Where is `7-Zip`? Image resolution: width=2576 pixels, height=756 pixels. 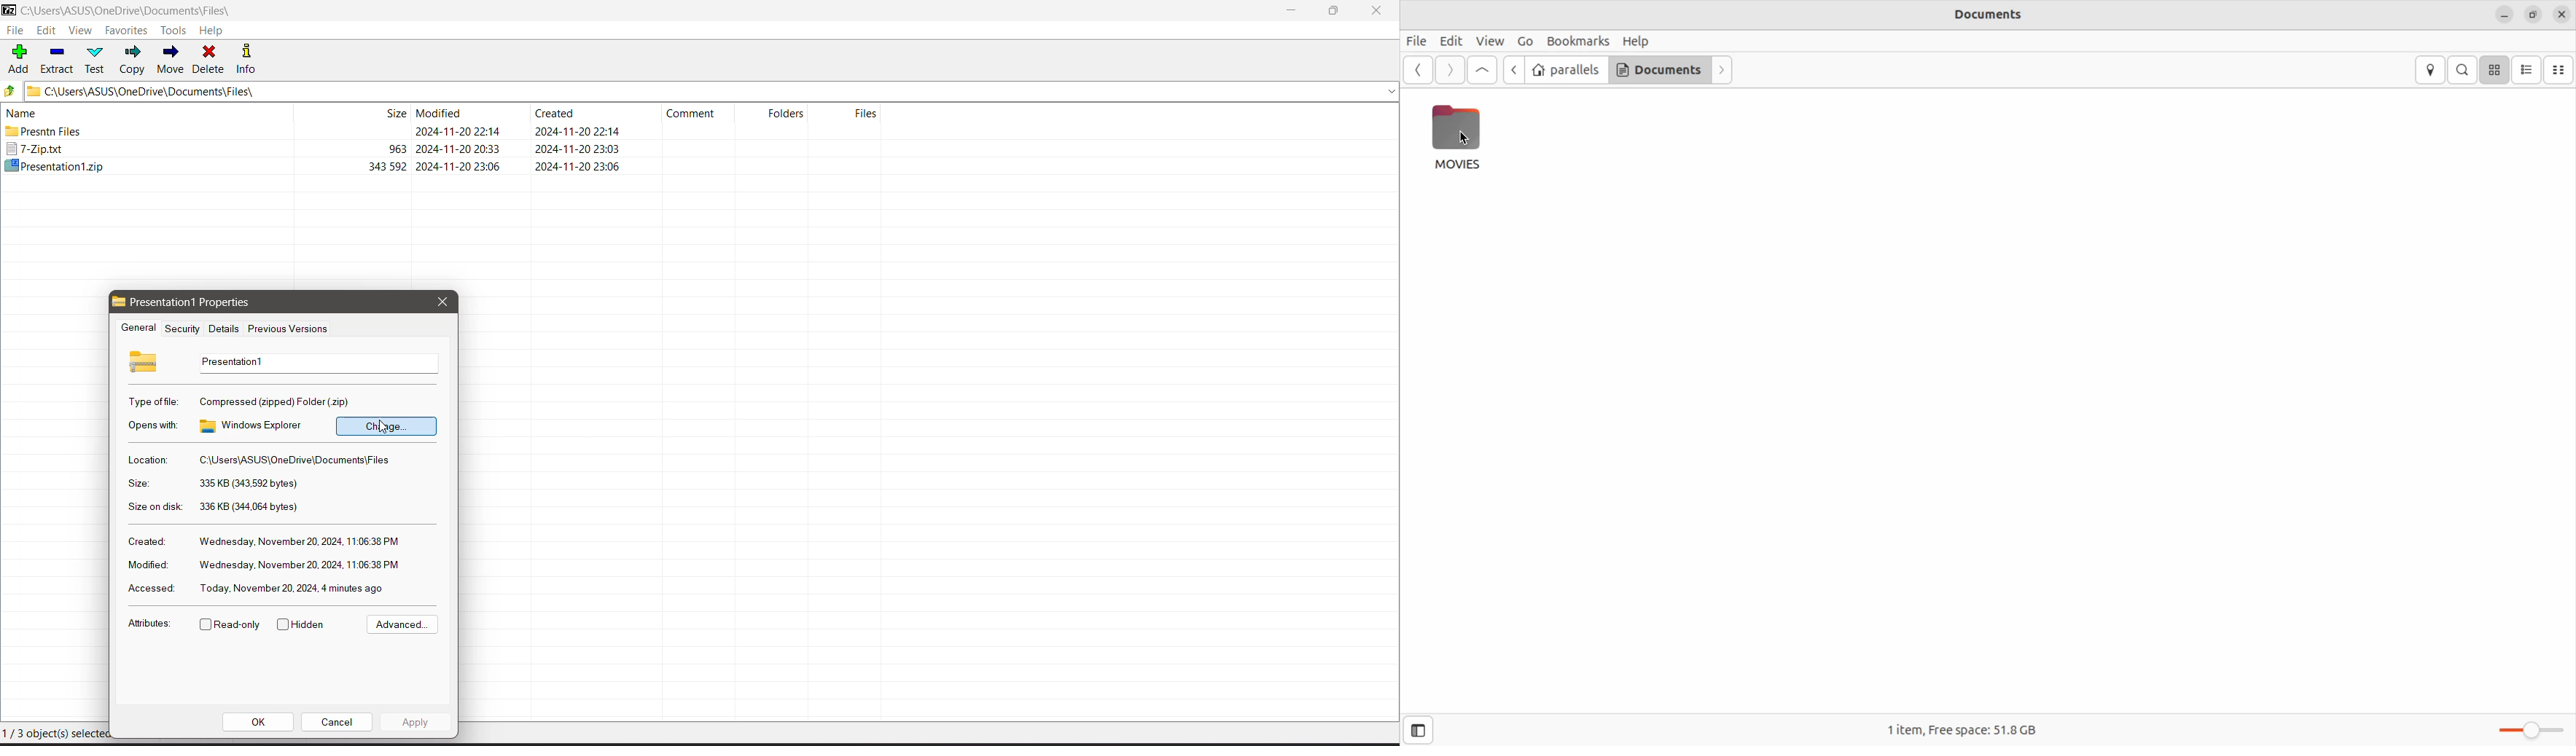
7-Zip is located at coordinates (316, 149).